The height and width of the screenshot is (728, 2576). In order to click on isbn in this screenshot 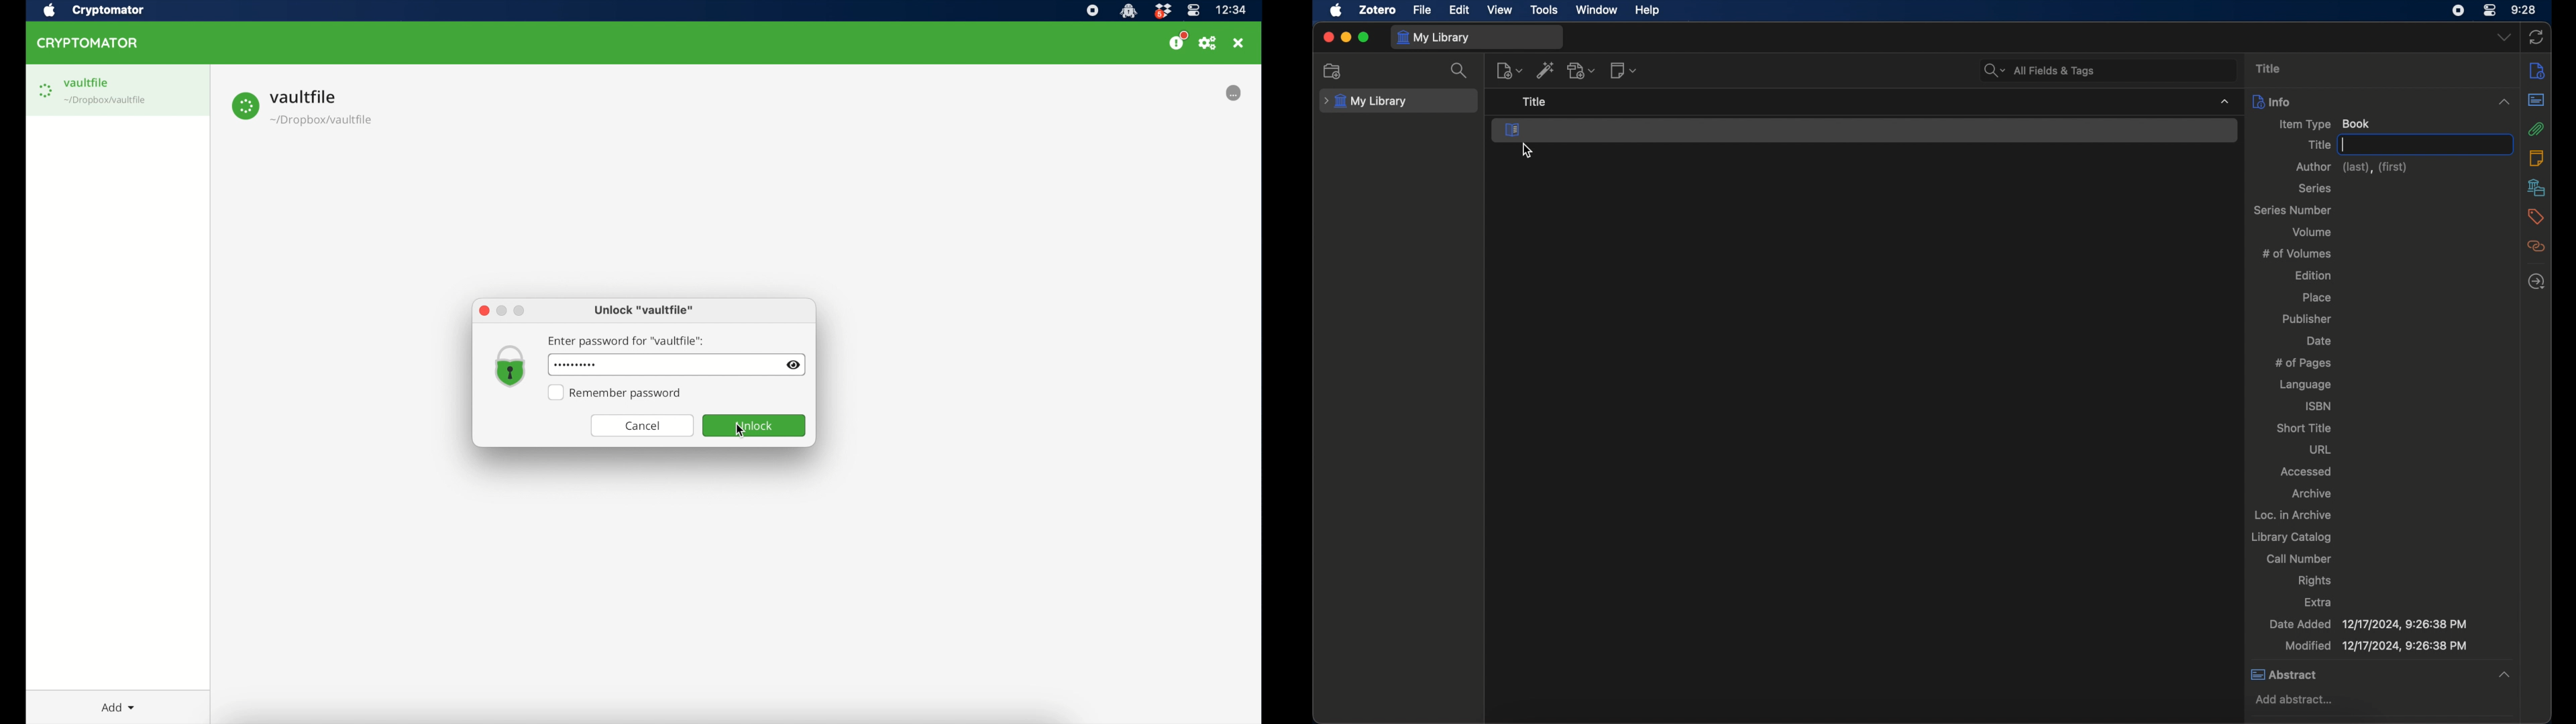, I will do `click(2319, 407)`.